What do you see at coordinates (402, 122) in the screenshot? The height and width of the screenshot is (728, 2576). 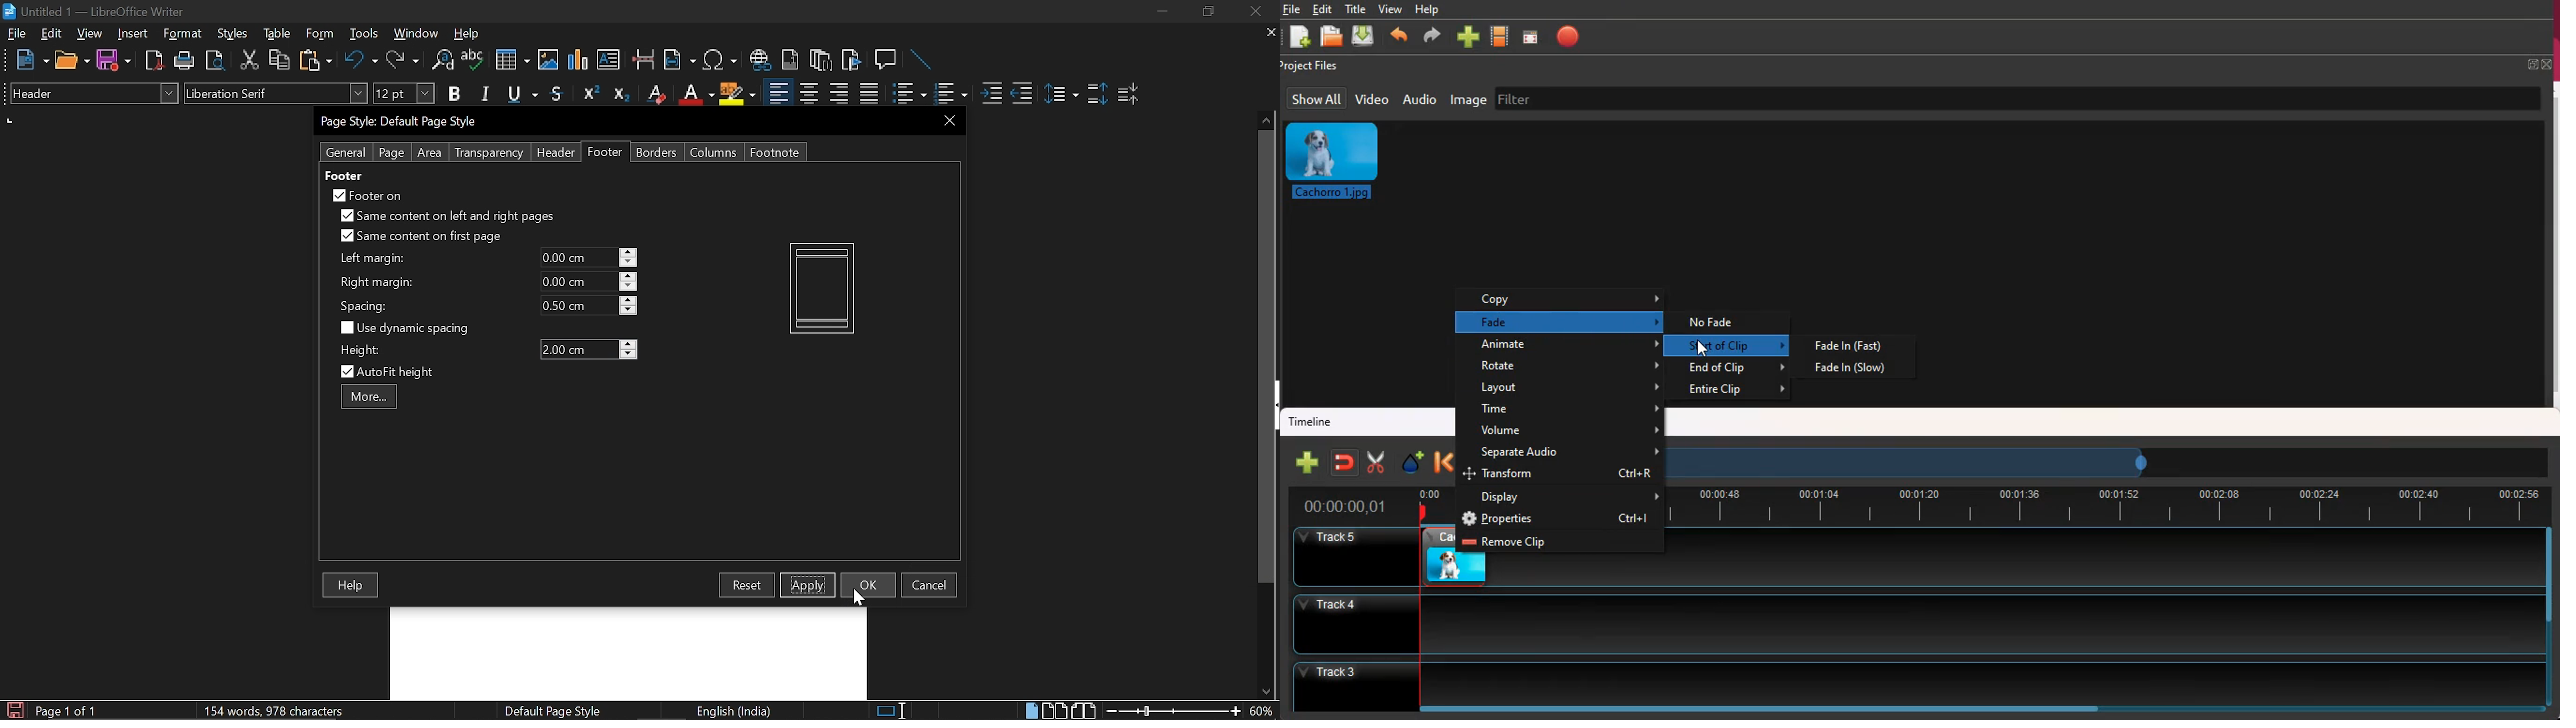 I see `Current window` at bounding box center [402, 122].